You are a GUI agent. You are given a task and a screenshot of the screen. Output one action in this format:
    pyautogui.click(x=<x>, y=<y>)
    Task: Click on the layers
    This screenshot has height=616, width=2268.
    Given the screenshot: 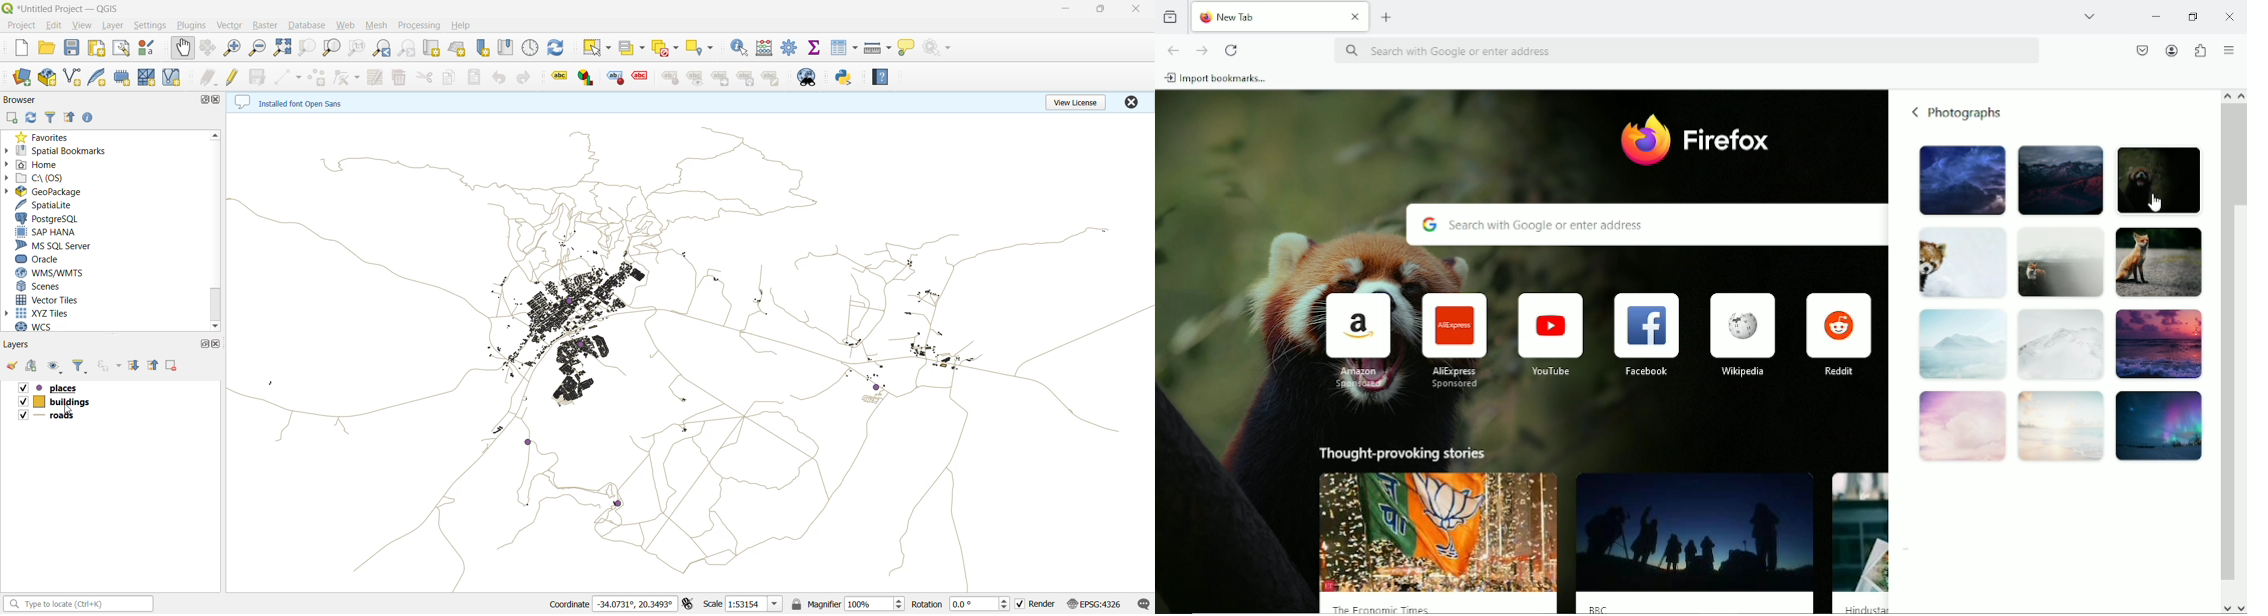 What is the action you would take?
    pyautogui.click(x=22, y=345)
    